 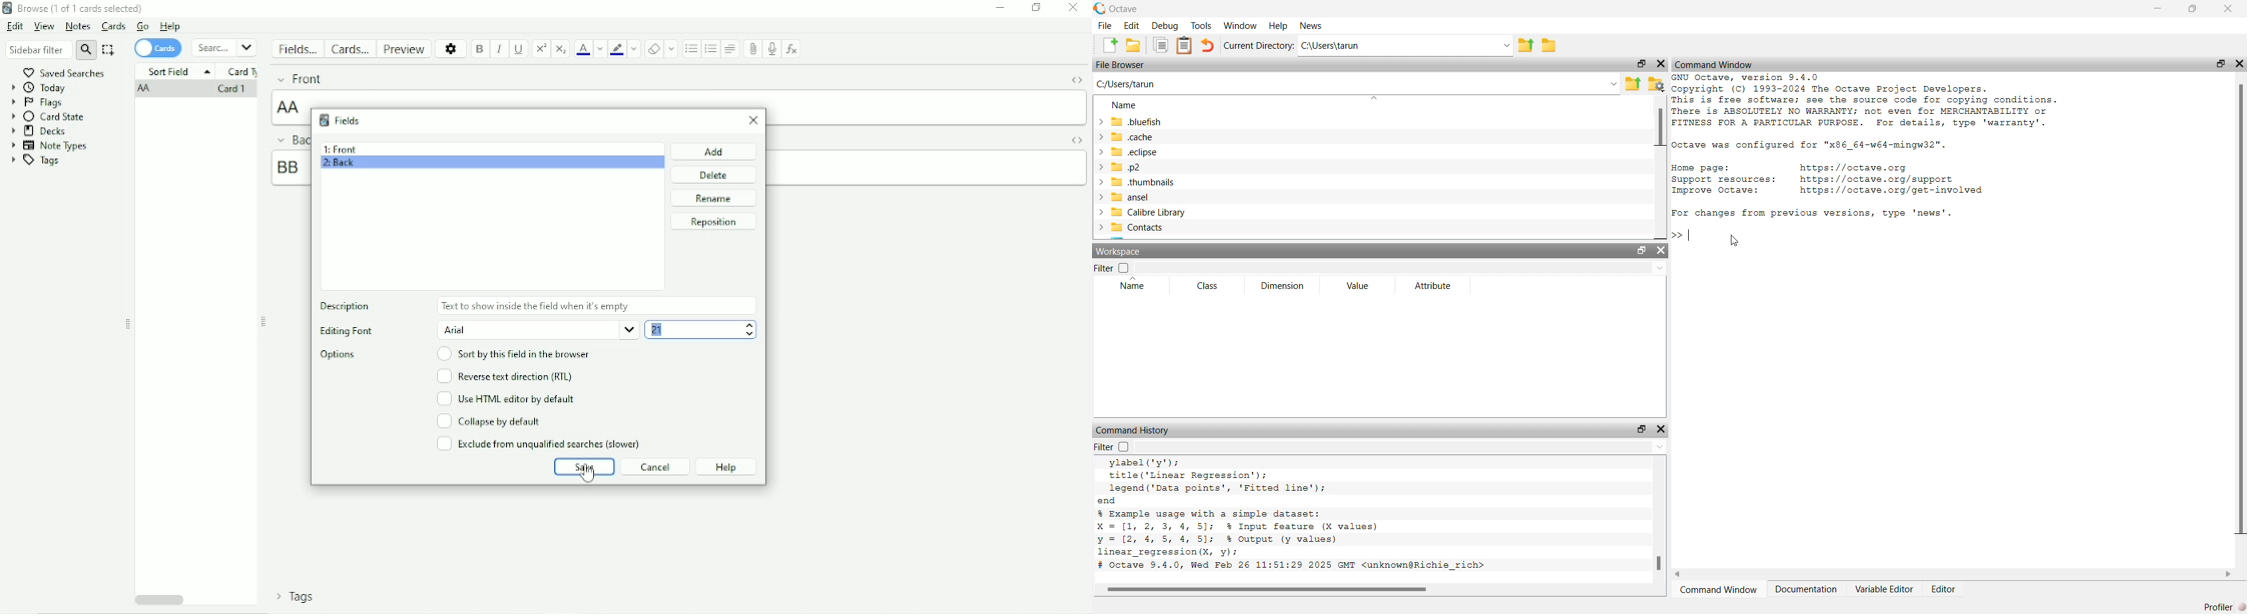 I want to click on cursor, so click(x=589, y=475).